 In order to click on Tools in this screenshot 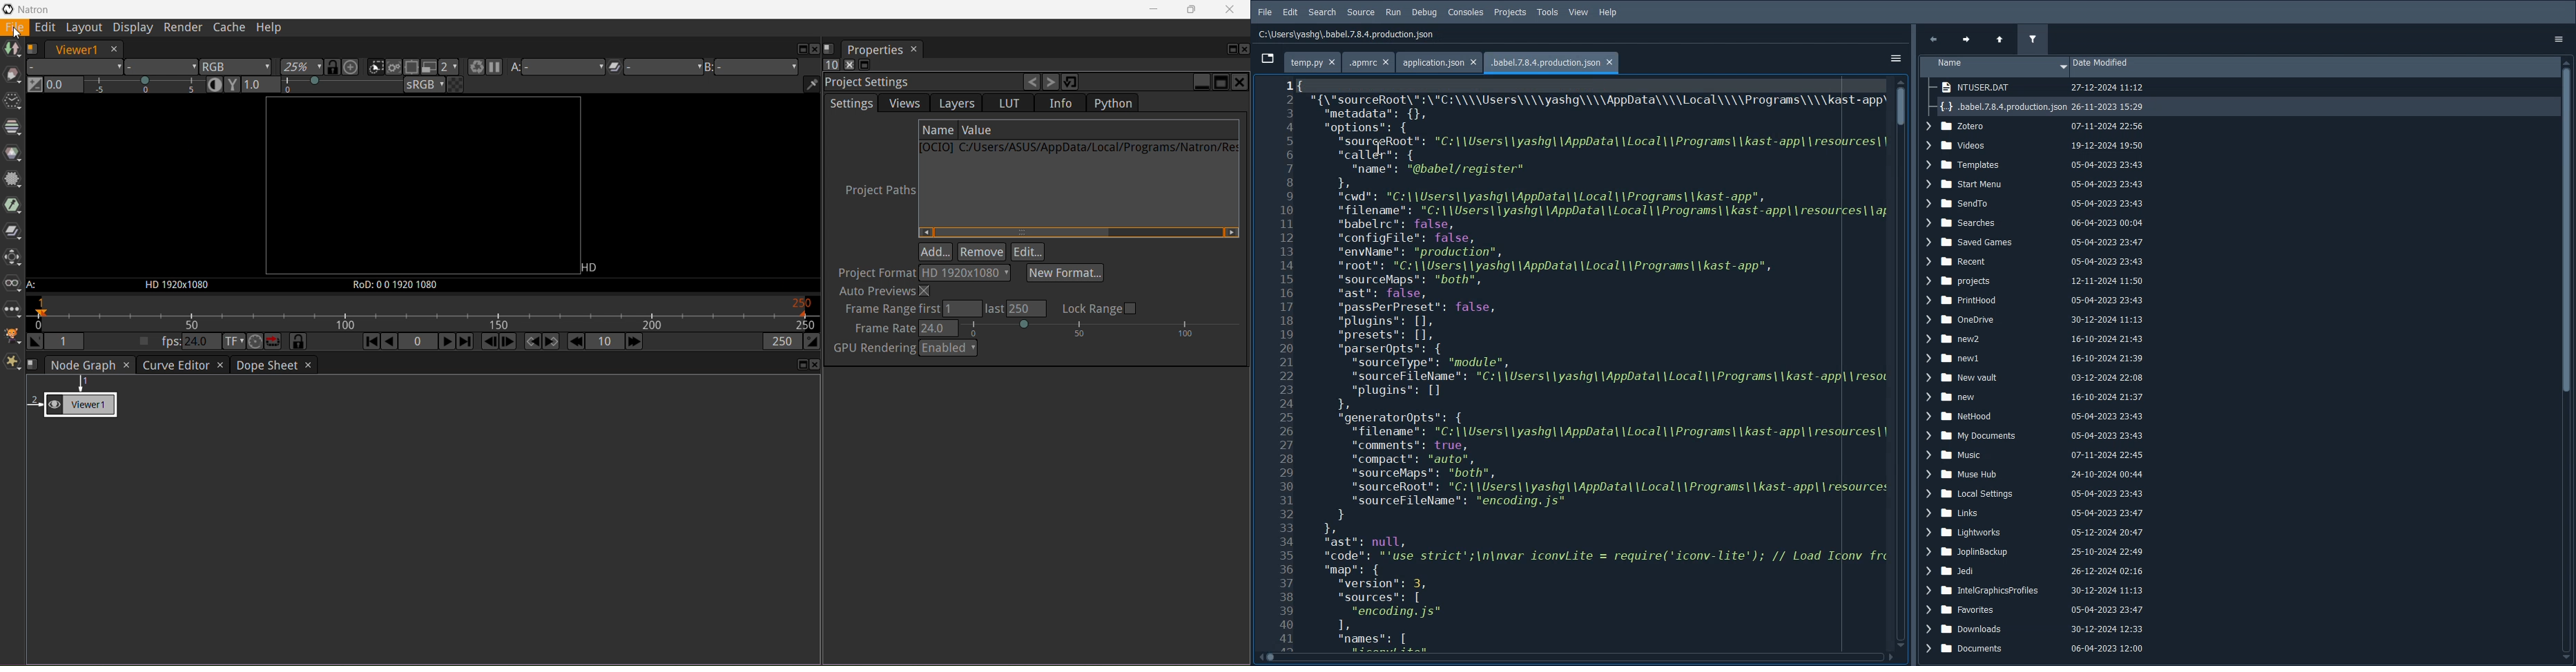, I will do `click(1548, 13)`.